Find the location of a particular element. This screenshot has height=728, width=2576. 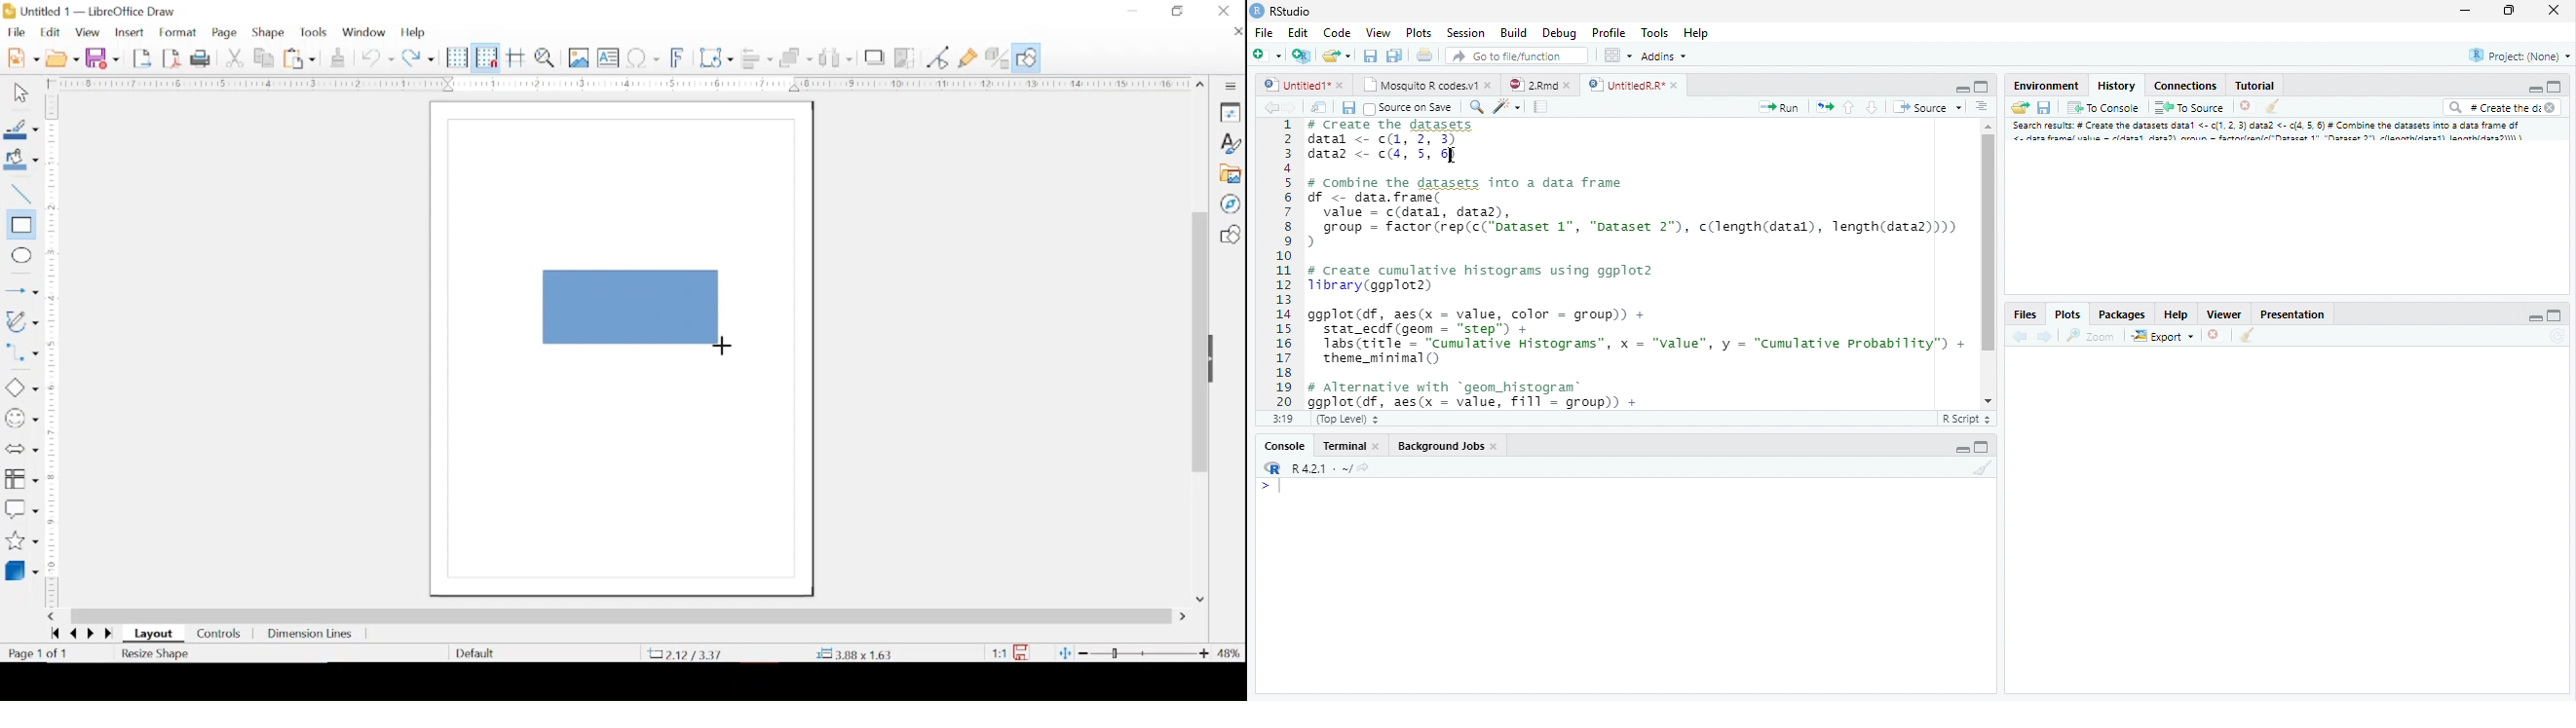

Maximize is located at coordinates (1982, 86).